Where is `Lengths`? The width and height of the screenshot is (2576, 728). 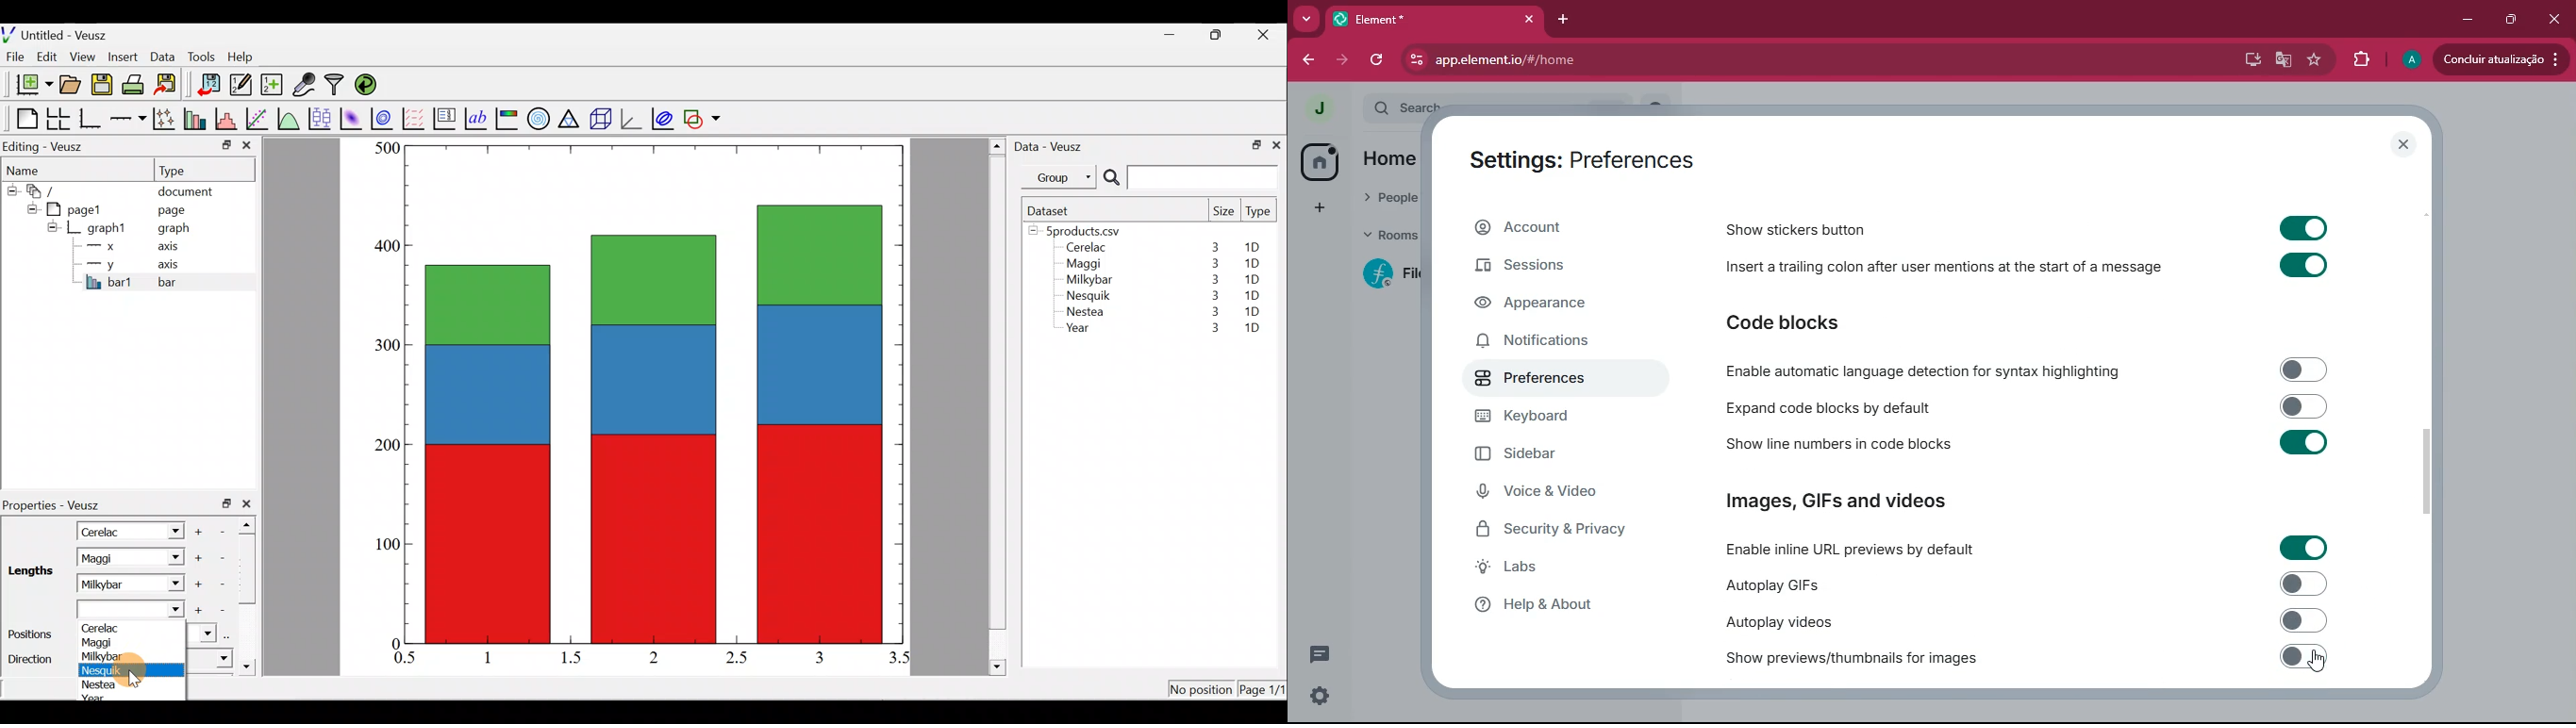 Lengths is located at coordinates (30, 573).